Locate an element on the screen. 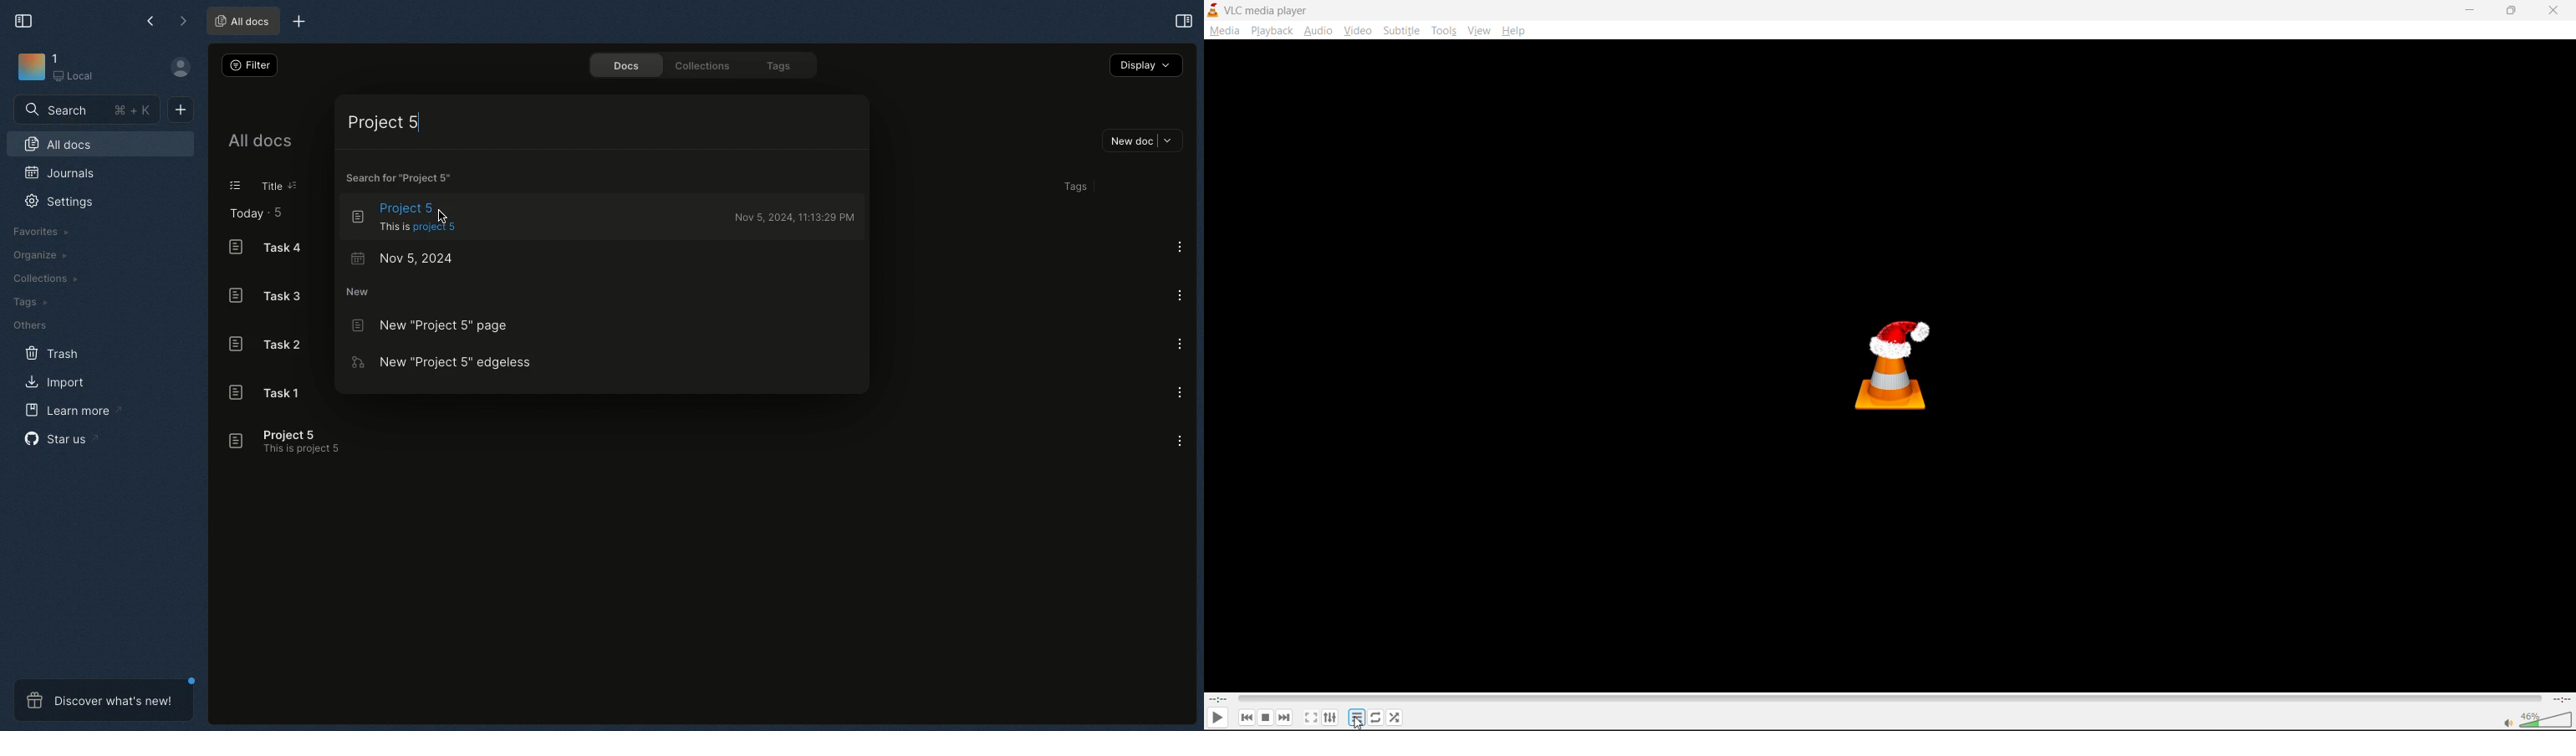 The image size is (2576, 756). playlist is located at coordinates (1358, 717).